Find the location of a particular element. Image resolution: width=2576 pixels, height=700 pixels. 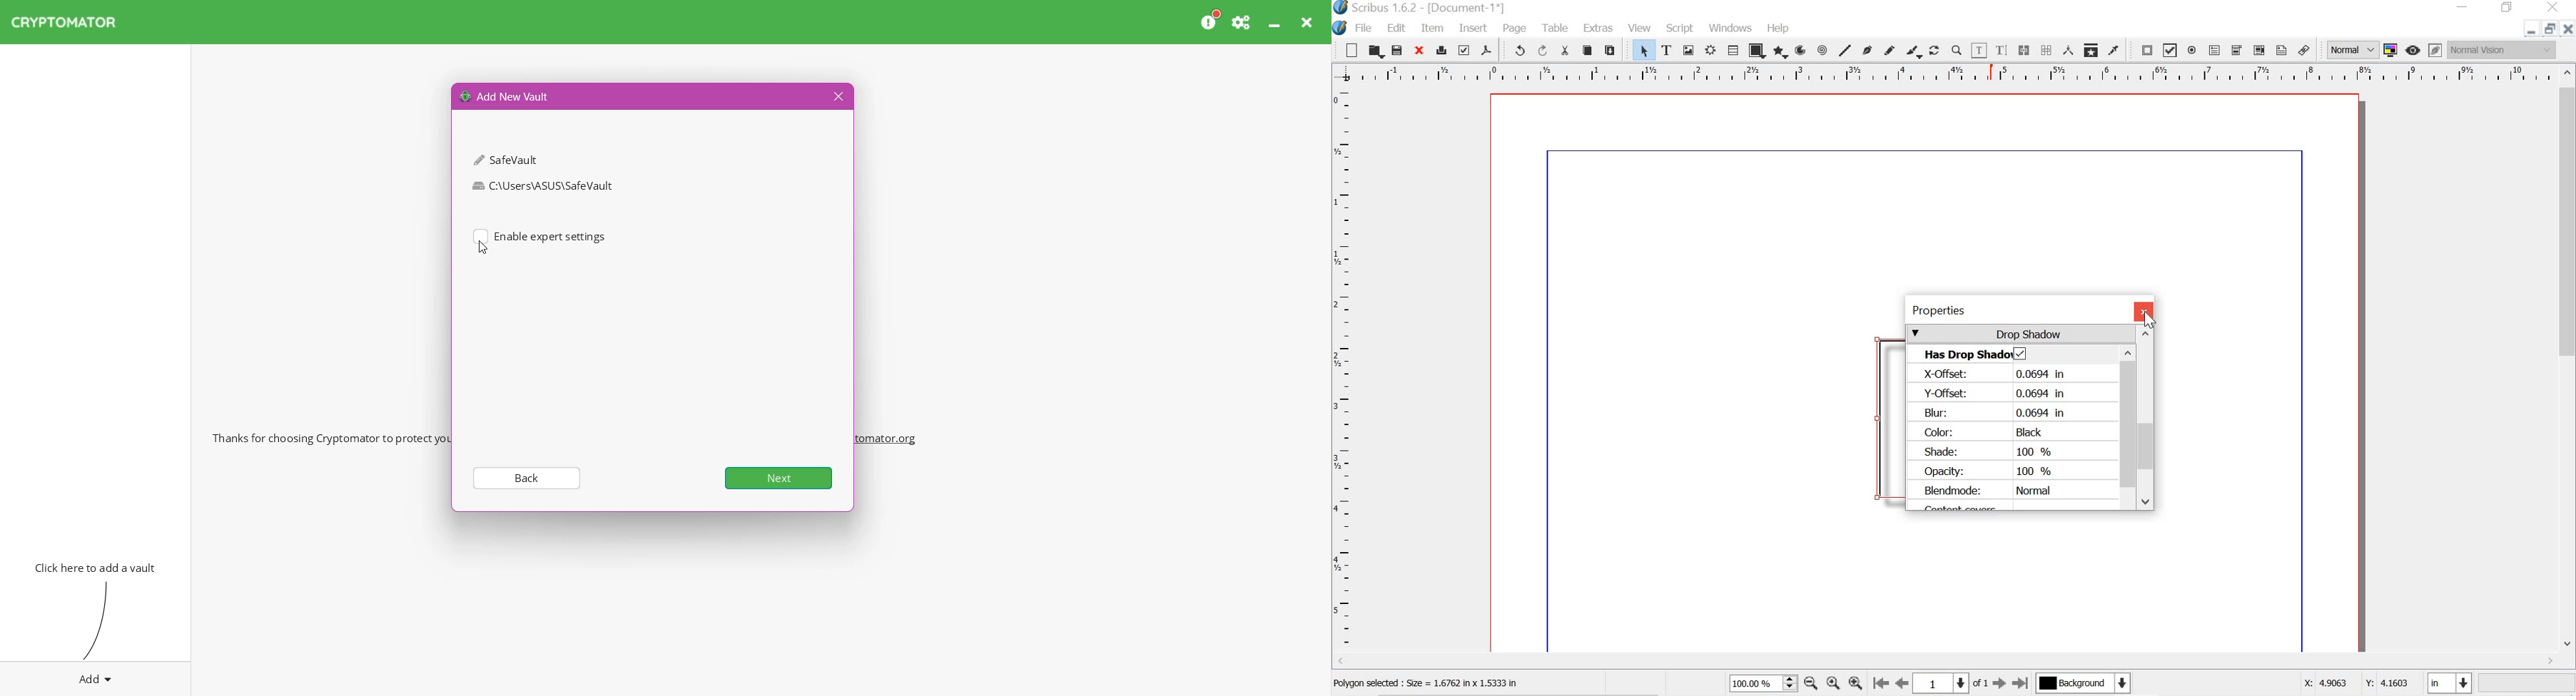

scrollbar is located at coordinates (2147, 417).